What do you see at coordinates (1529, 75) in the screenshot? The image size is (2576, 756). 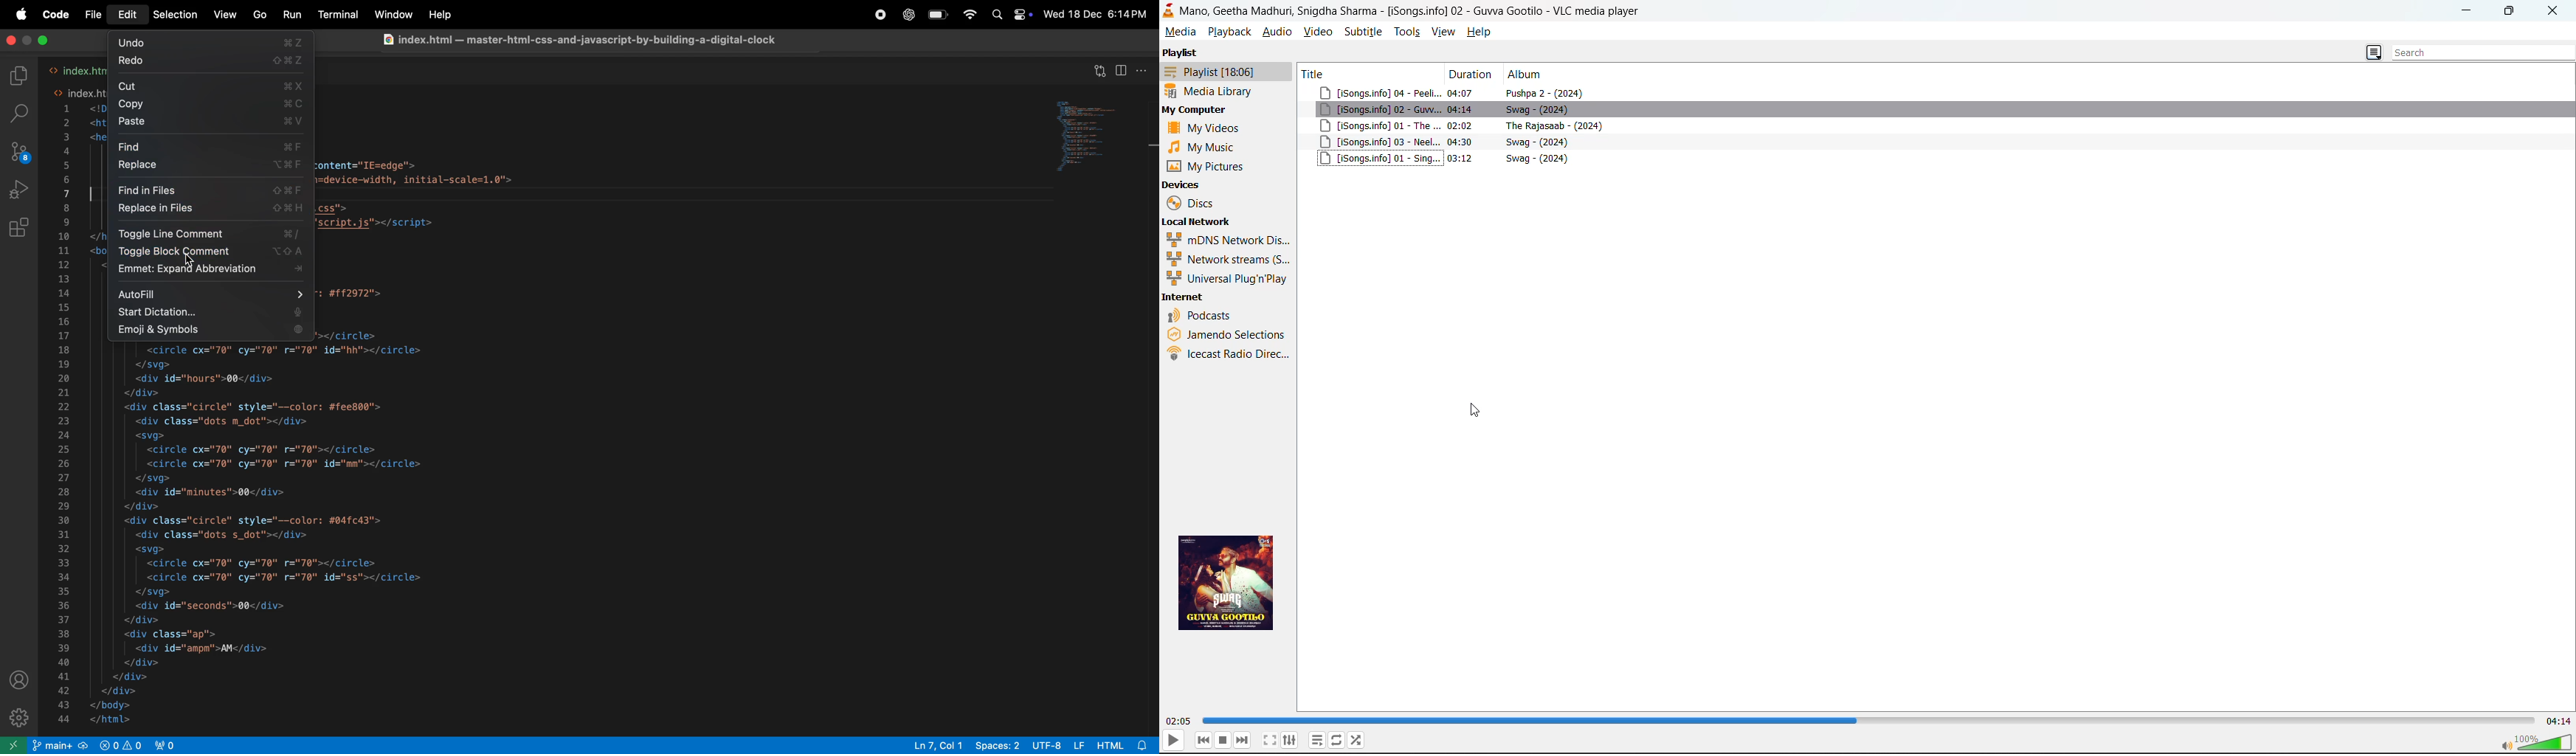 I see `album` at bounding box center [1529, 75].